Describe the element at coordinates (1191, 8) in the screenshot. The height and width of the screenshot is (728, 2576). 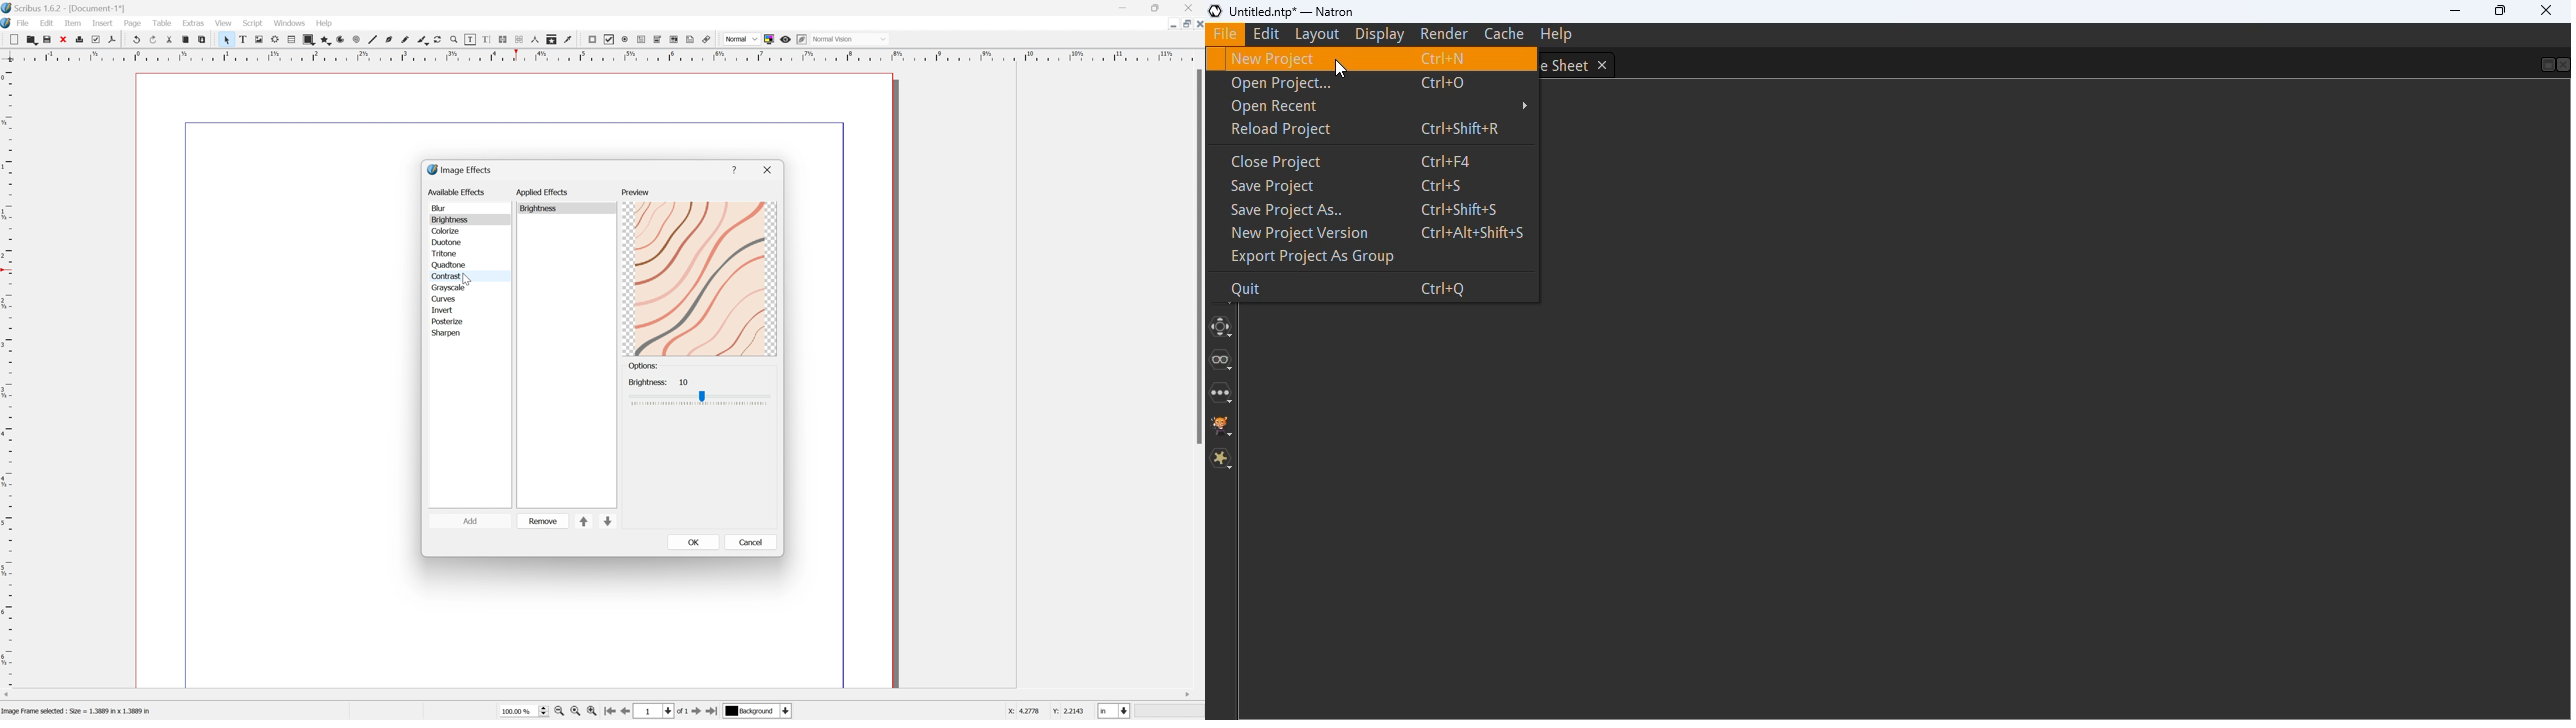
I see `Close` at that location.